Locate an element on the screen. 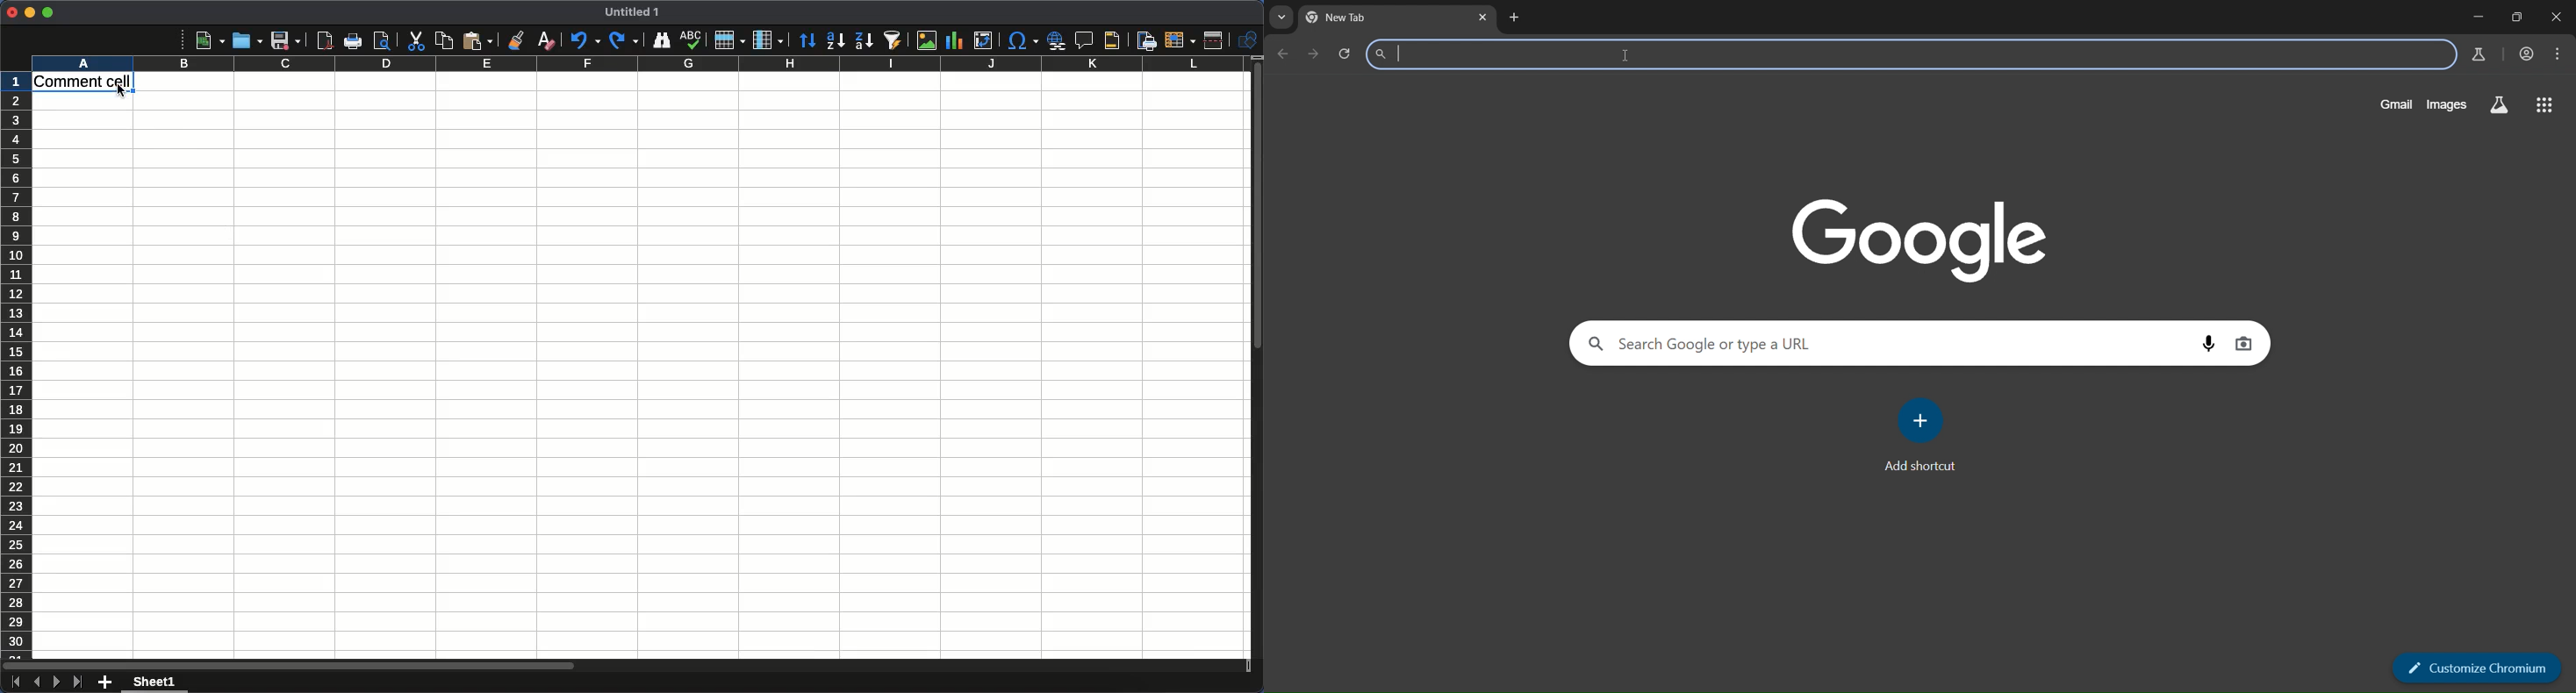 The height and width of the screenshot is (700, 2576). Chart is located at coordinates (953, 39).